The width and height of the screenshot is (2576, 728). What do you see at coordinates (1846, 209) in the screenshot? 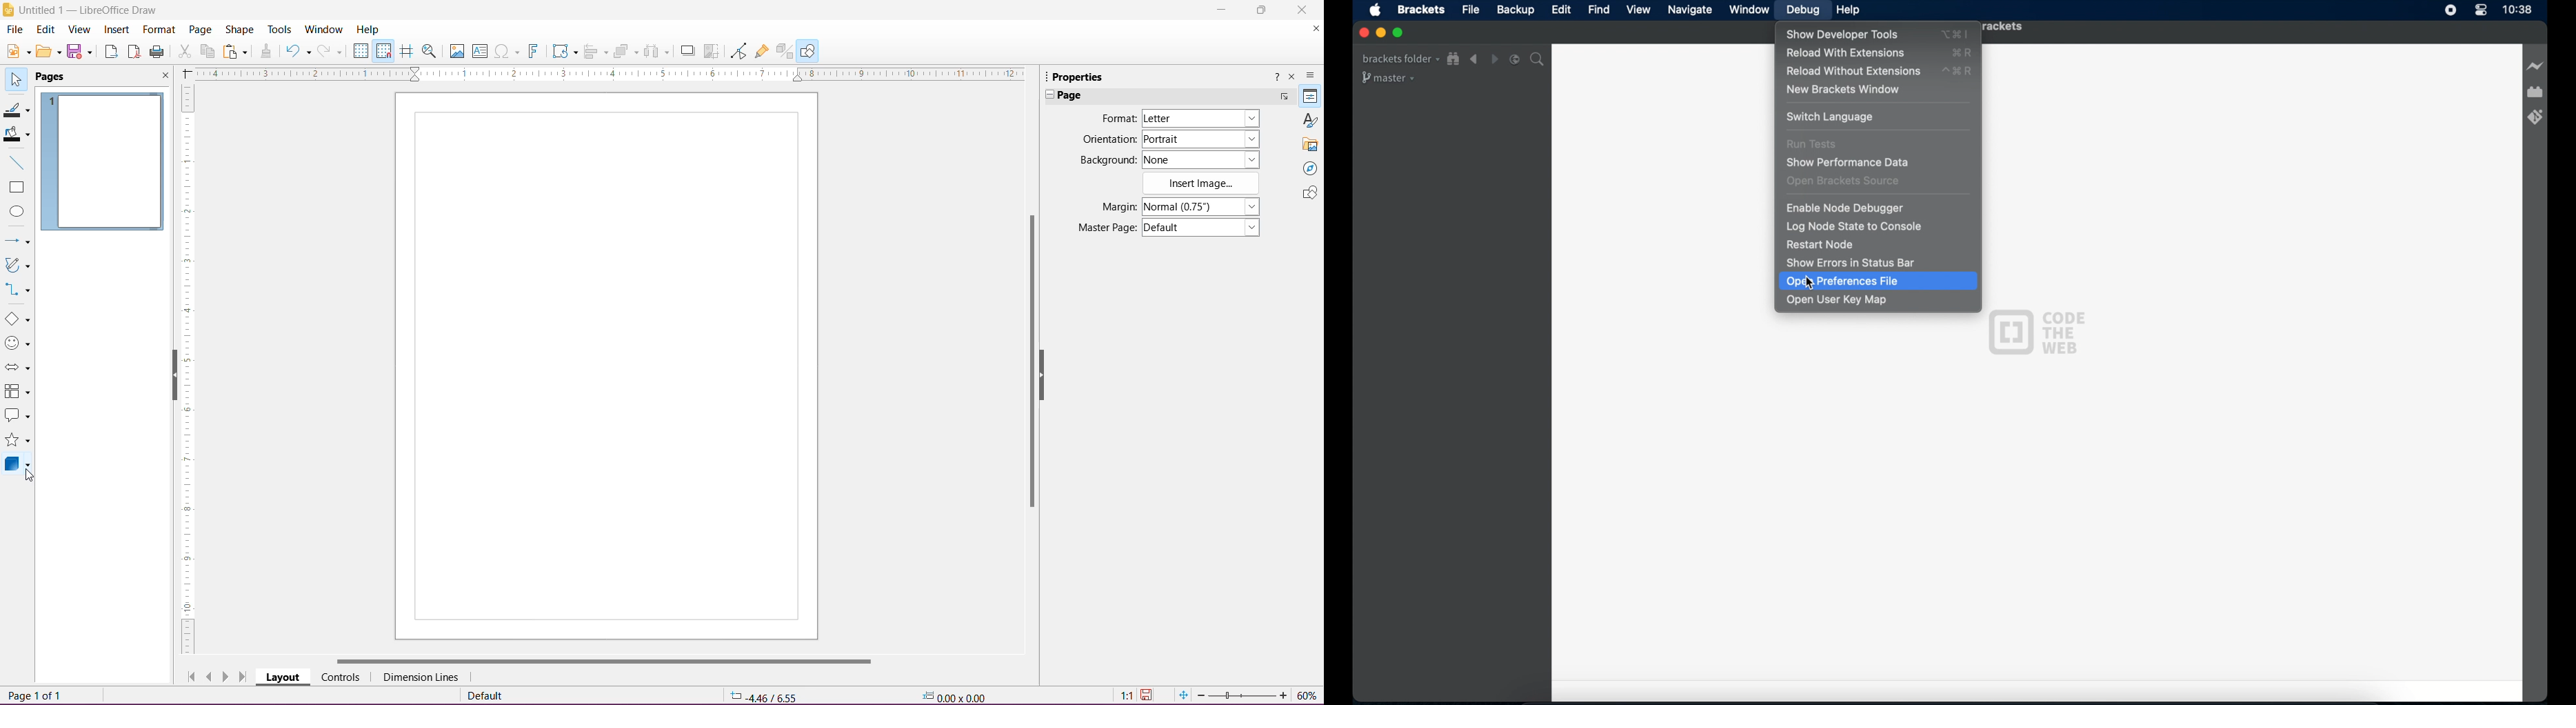
I see `enable node debugger` at bounding box center [1846, 209].